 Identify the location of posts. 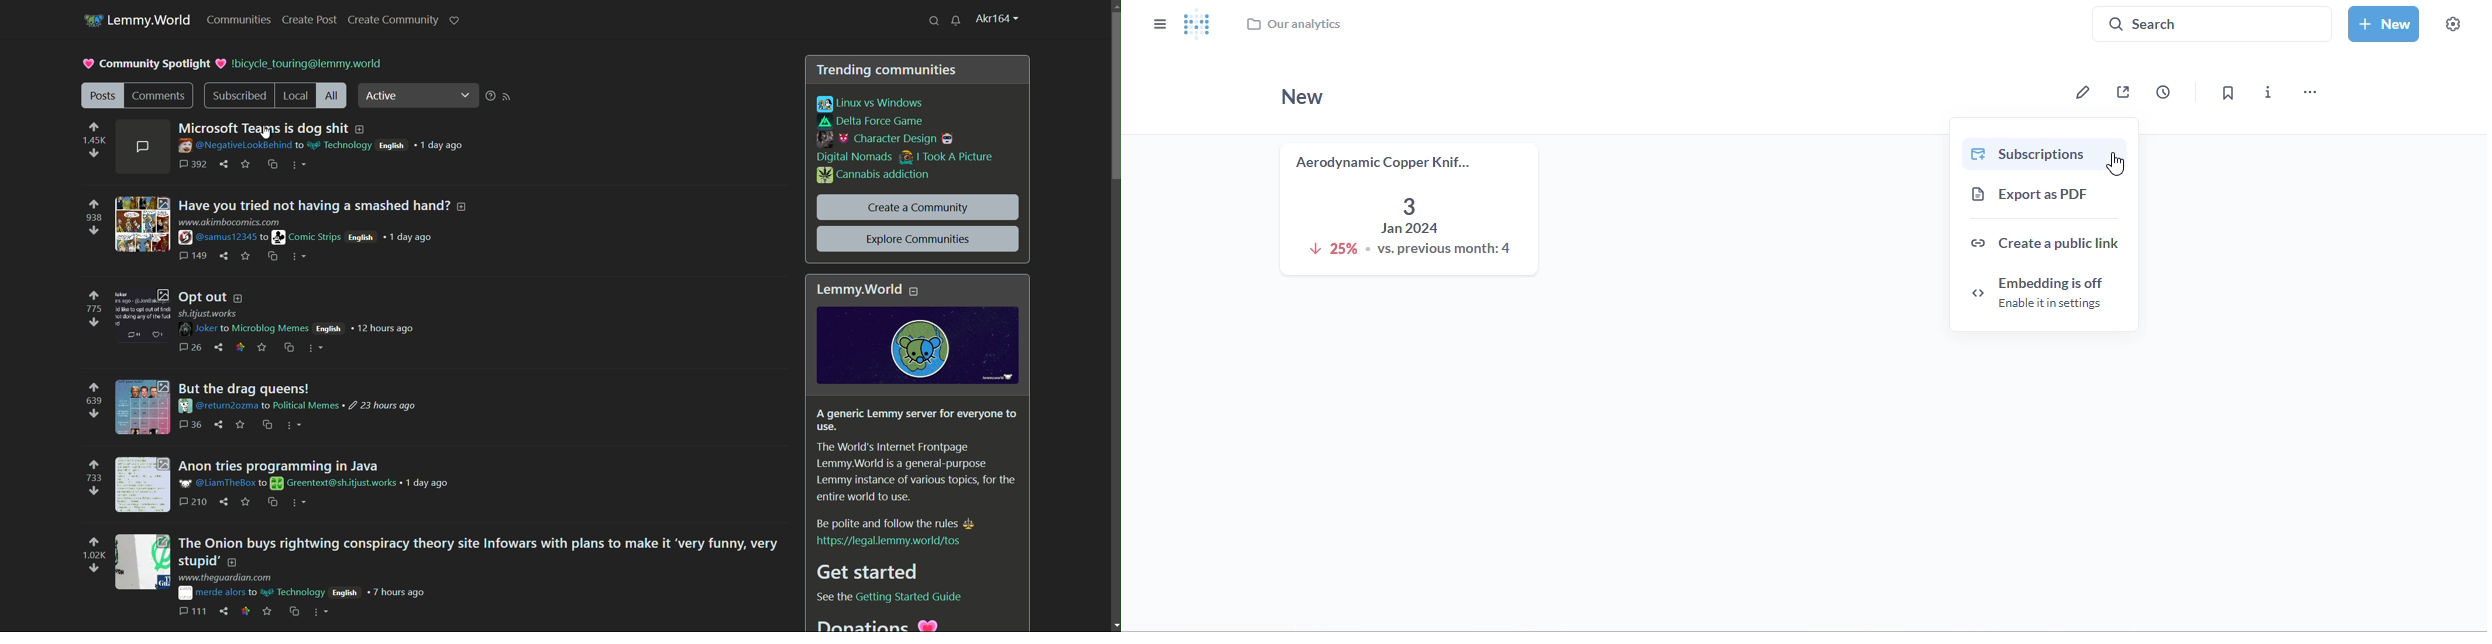
(102, 95).